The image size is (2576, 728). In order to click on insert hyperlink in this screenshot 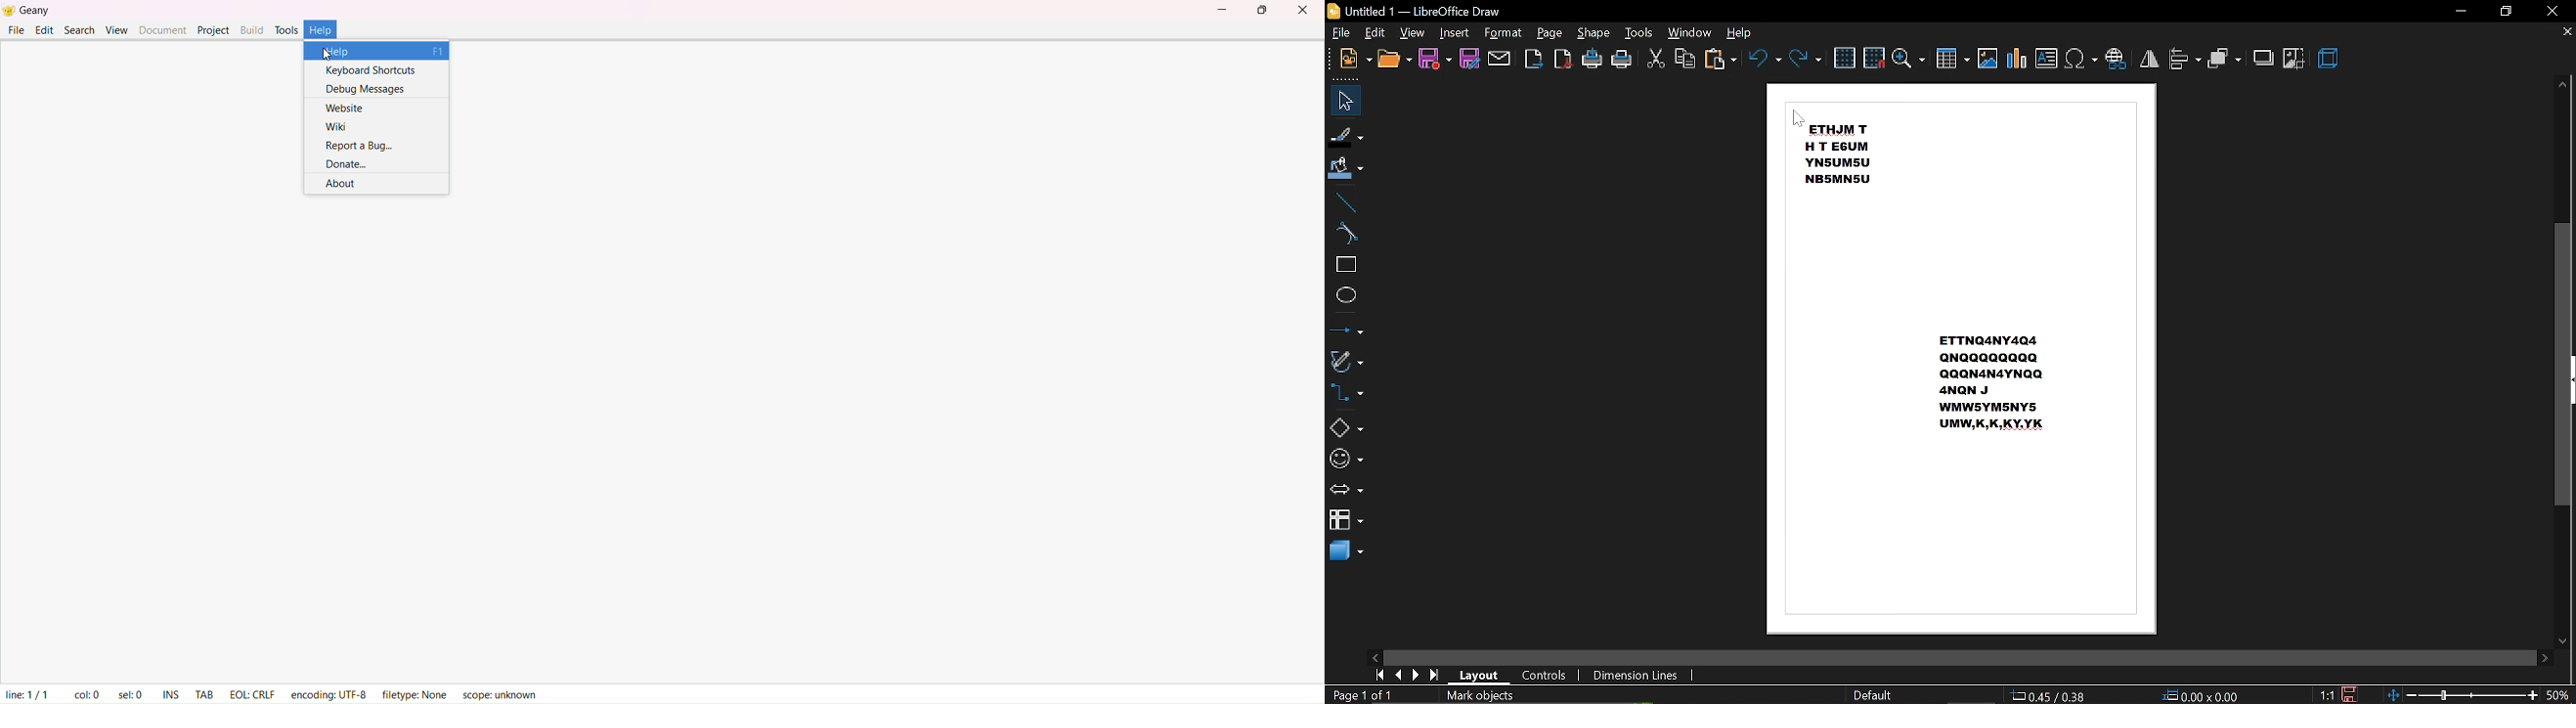, I will do `click(2117, 57)`.